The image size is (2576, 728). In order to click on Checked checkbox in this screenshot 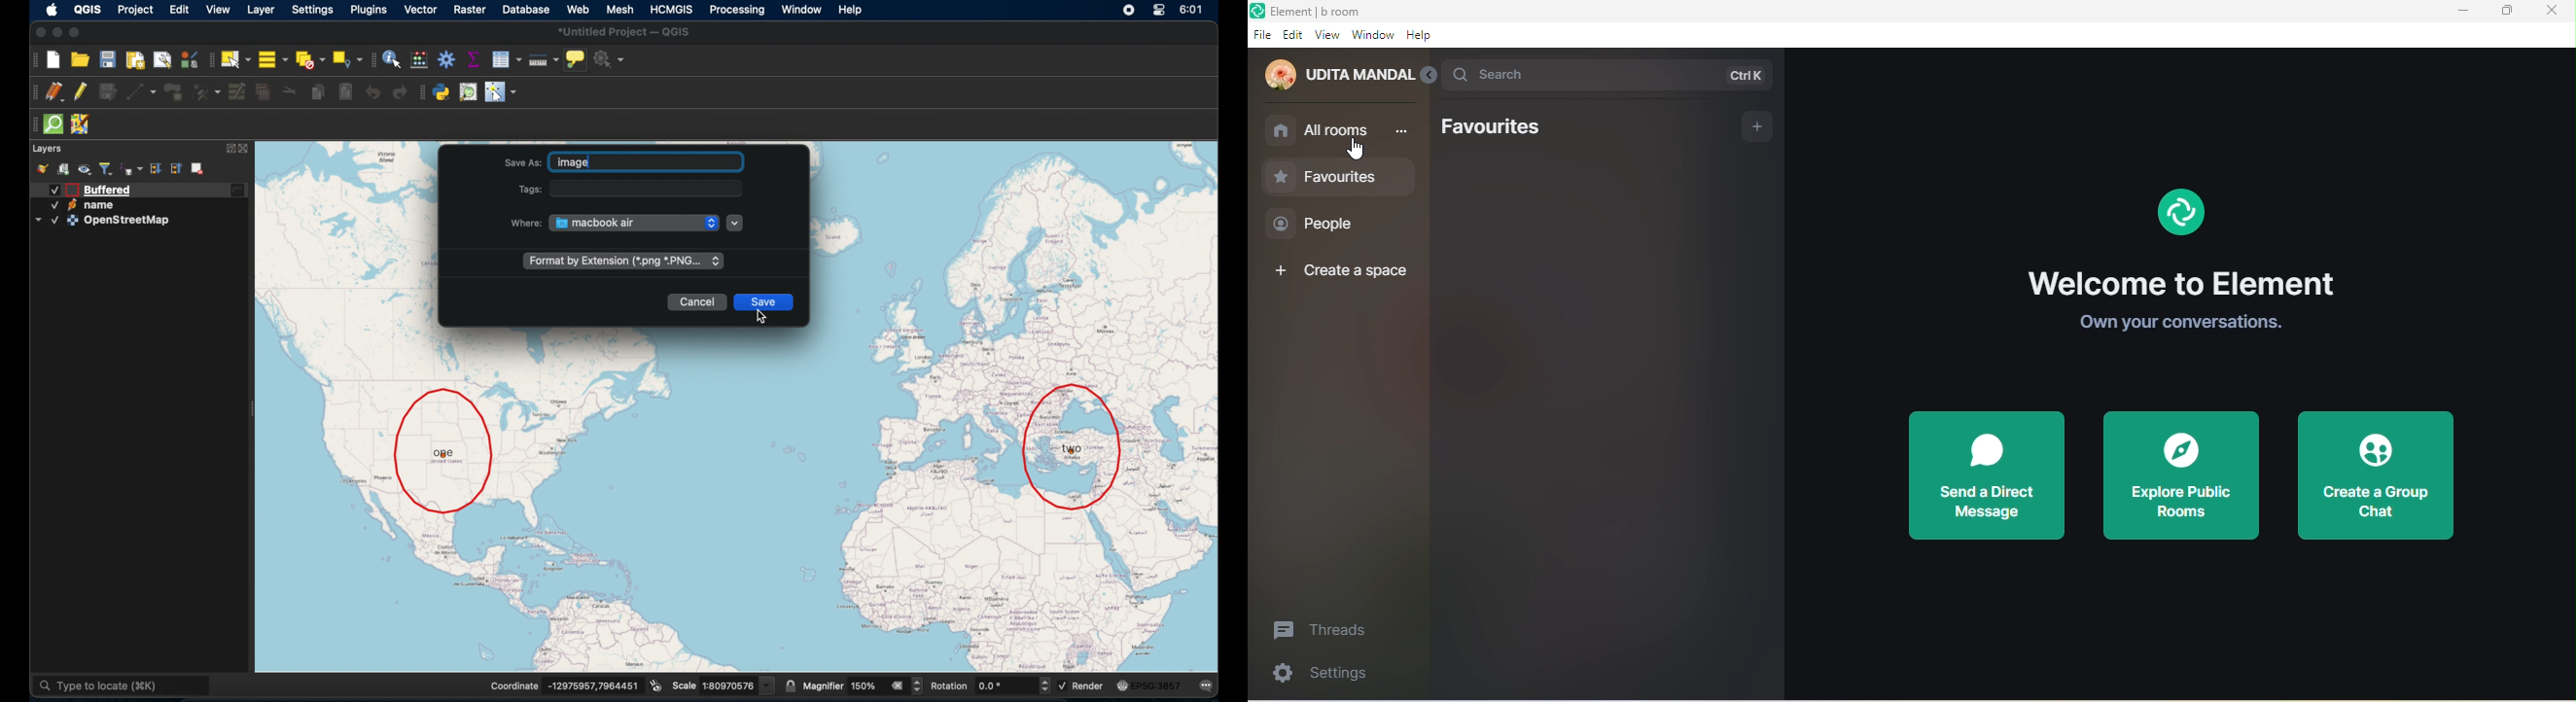, I will do `click(54, 220)`.